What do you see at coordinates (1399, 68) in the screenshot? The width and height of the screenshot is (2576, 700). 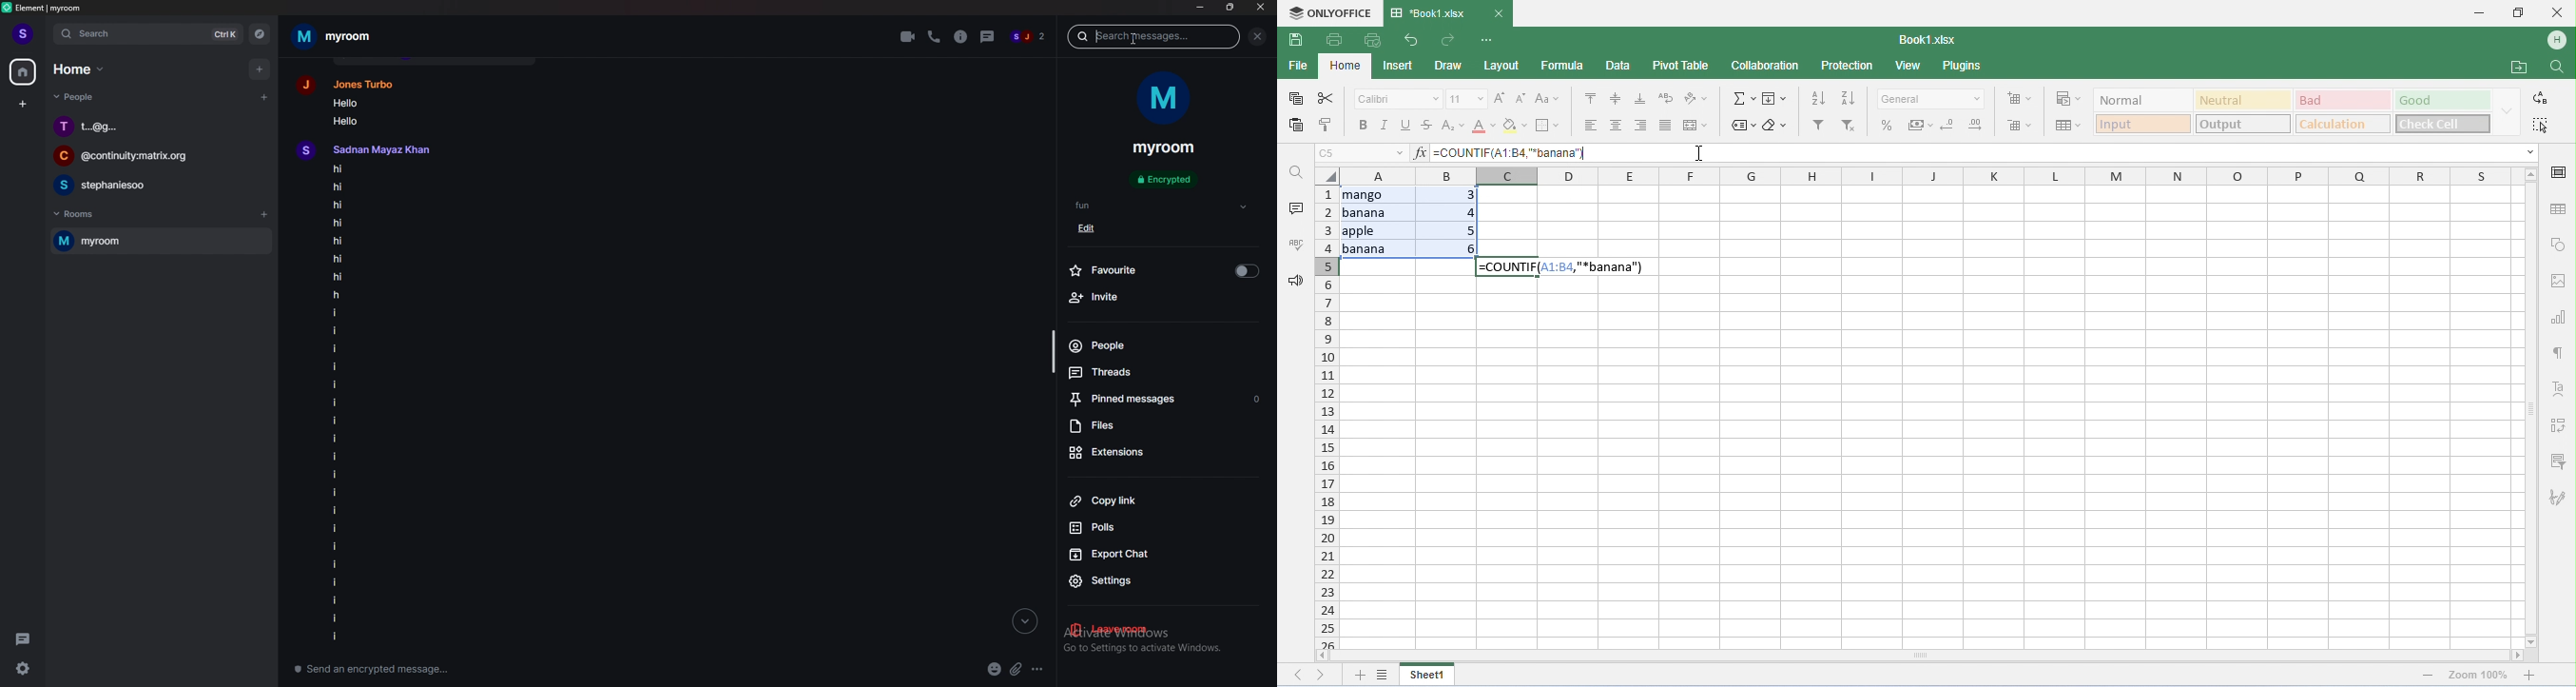 I see `insert` at bounding box center [1399, 68].